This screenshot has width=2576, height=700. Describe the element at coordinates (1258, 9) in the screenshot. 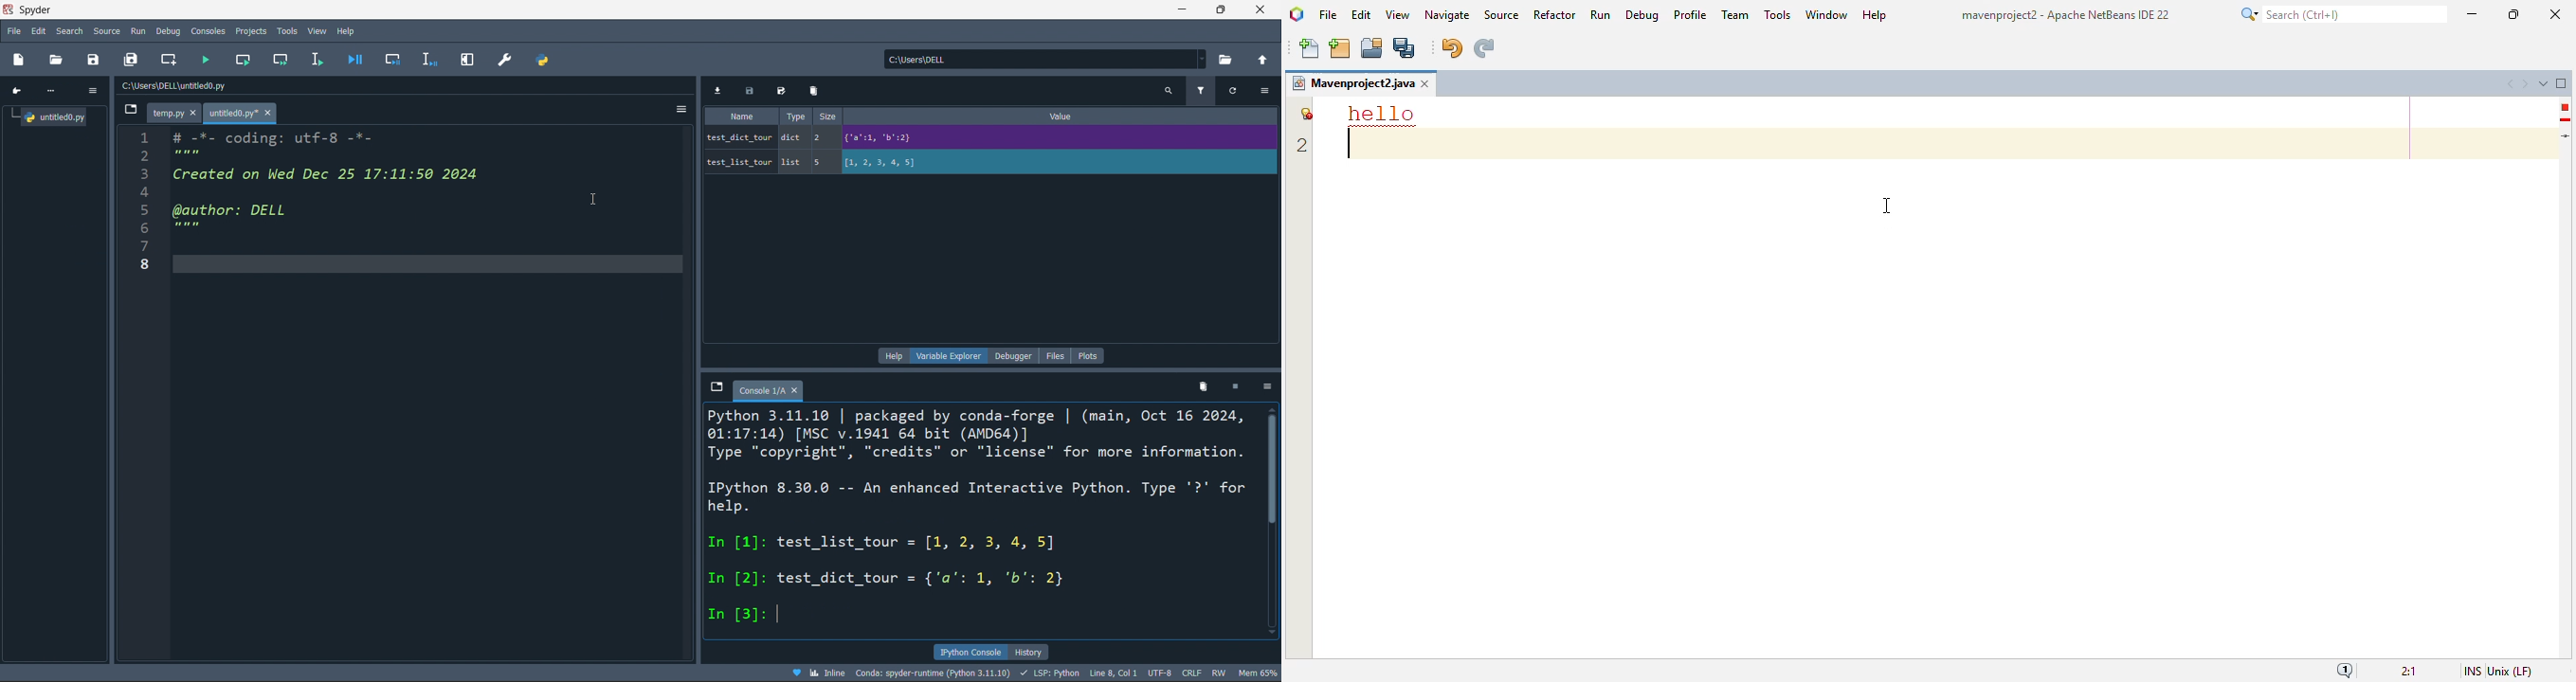

I see `close` at that location.